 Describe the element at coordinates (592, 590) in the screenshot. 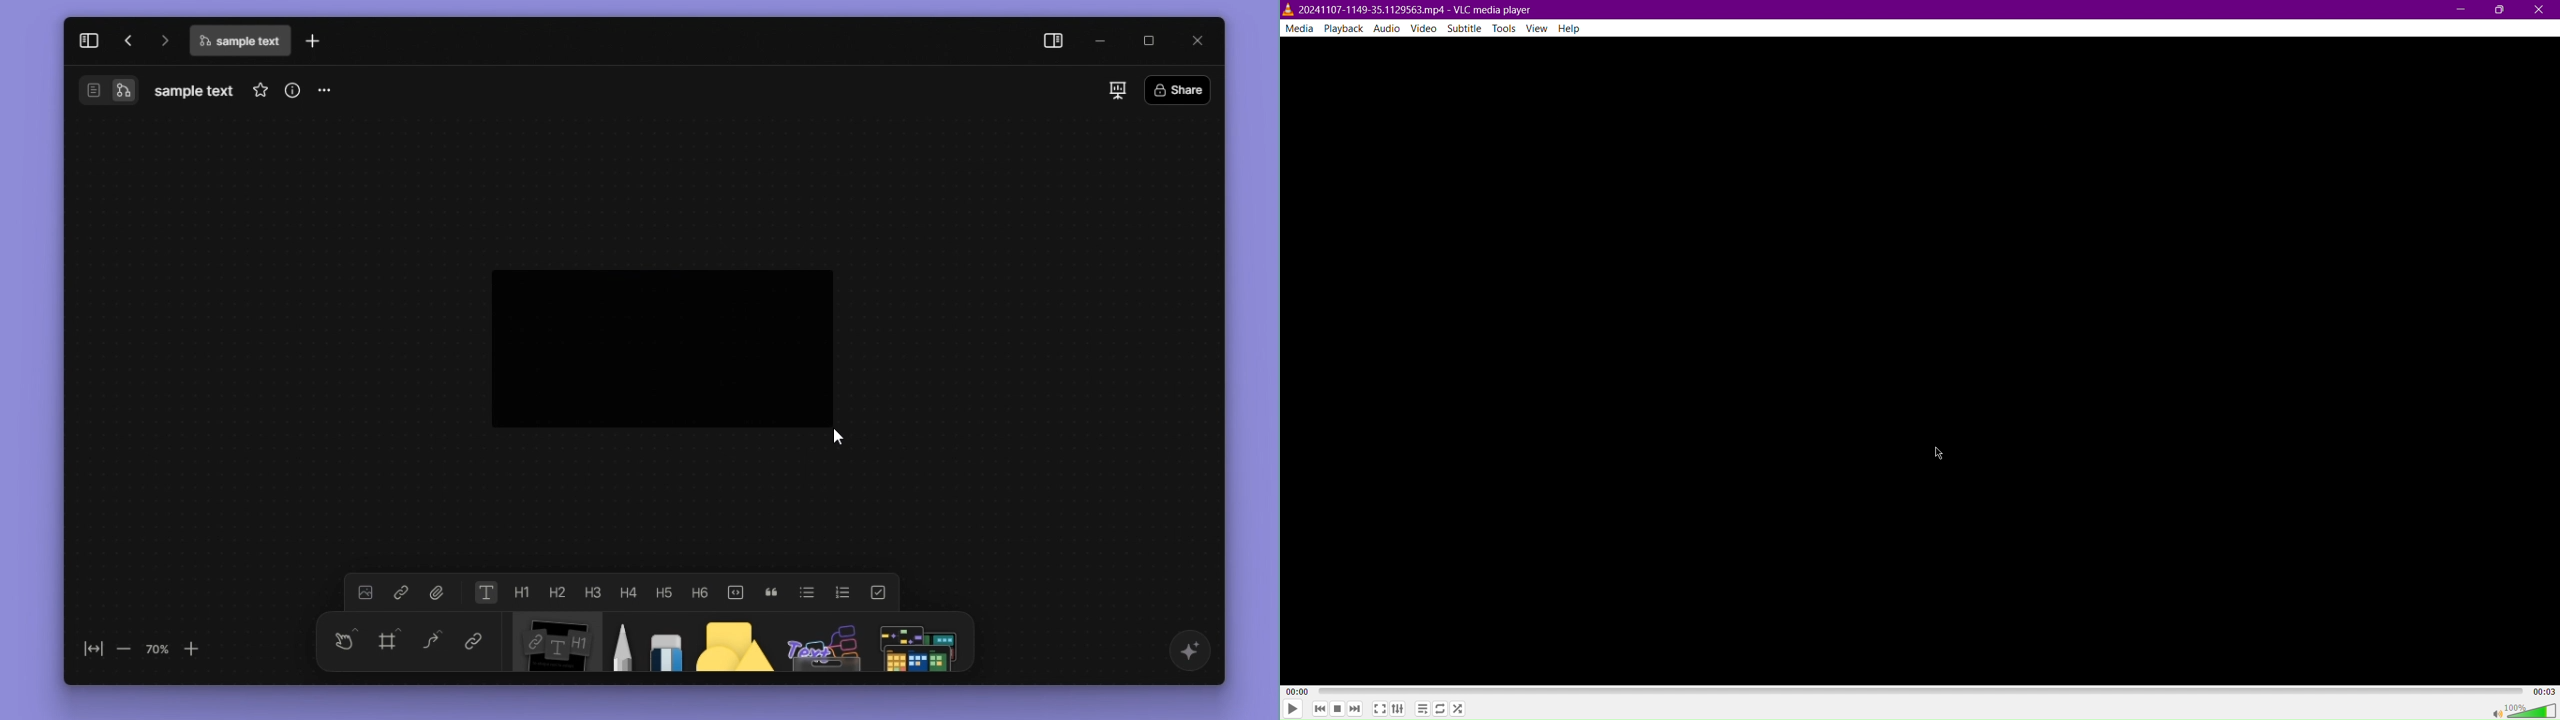

I see `heading 3` at that location.